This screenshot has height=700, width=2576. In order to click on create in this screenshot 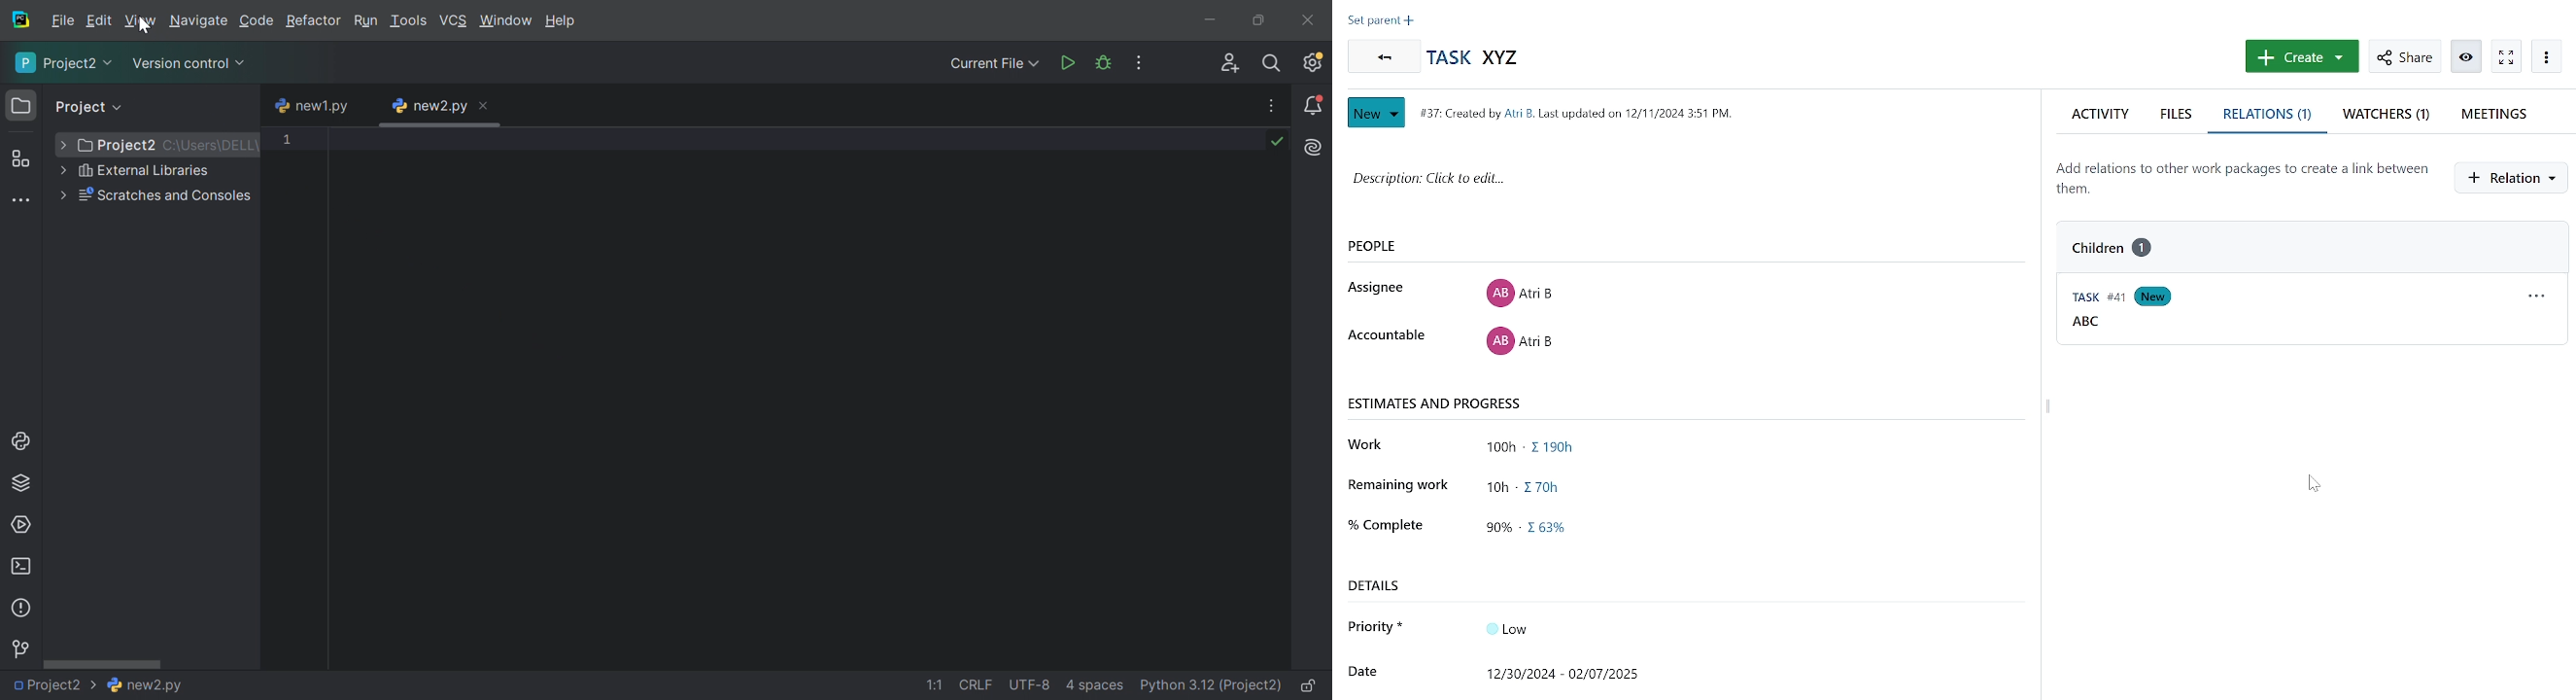, I will do `click(2300, 56)`.